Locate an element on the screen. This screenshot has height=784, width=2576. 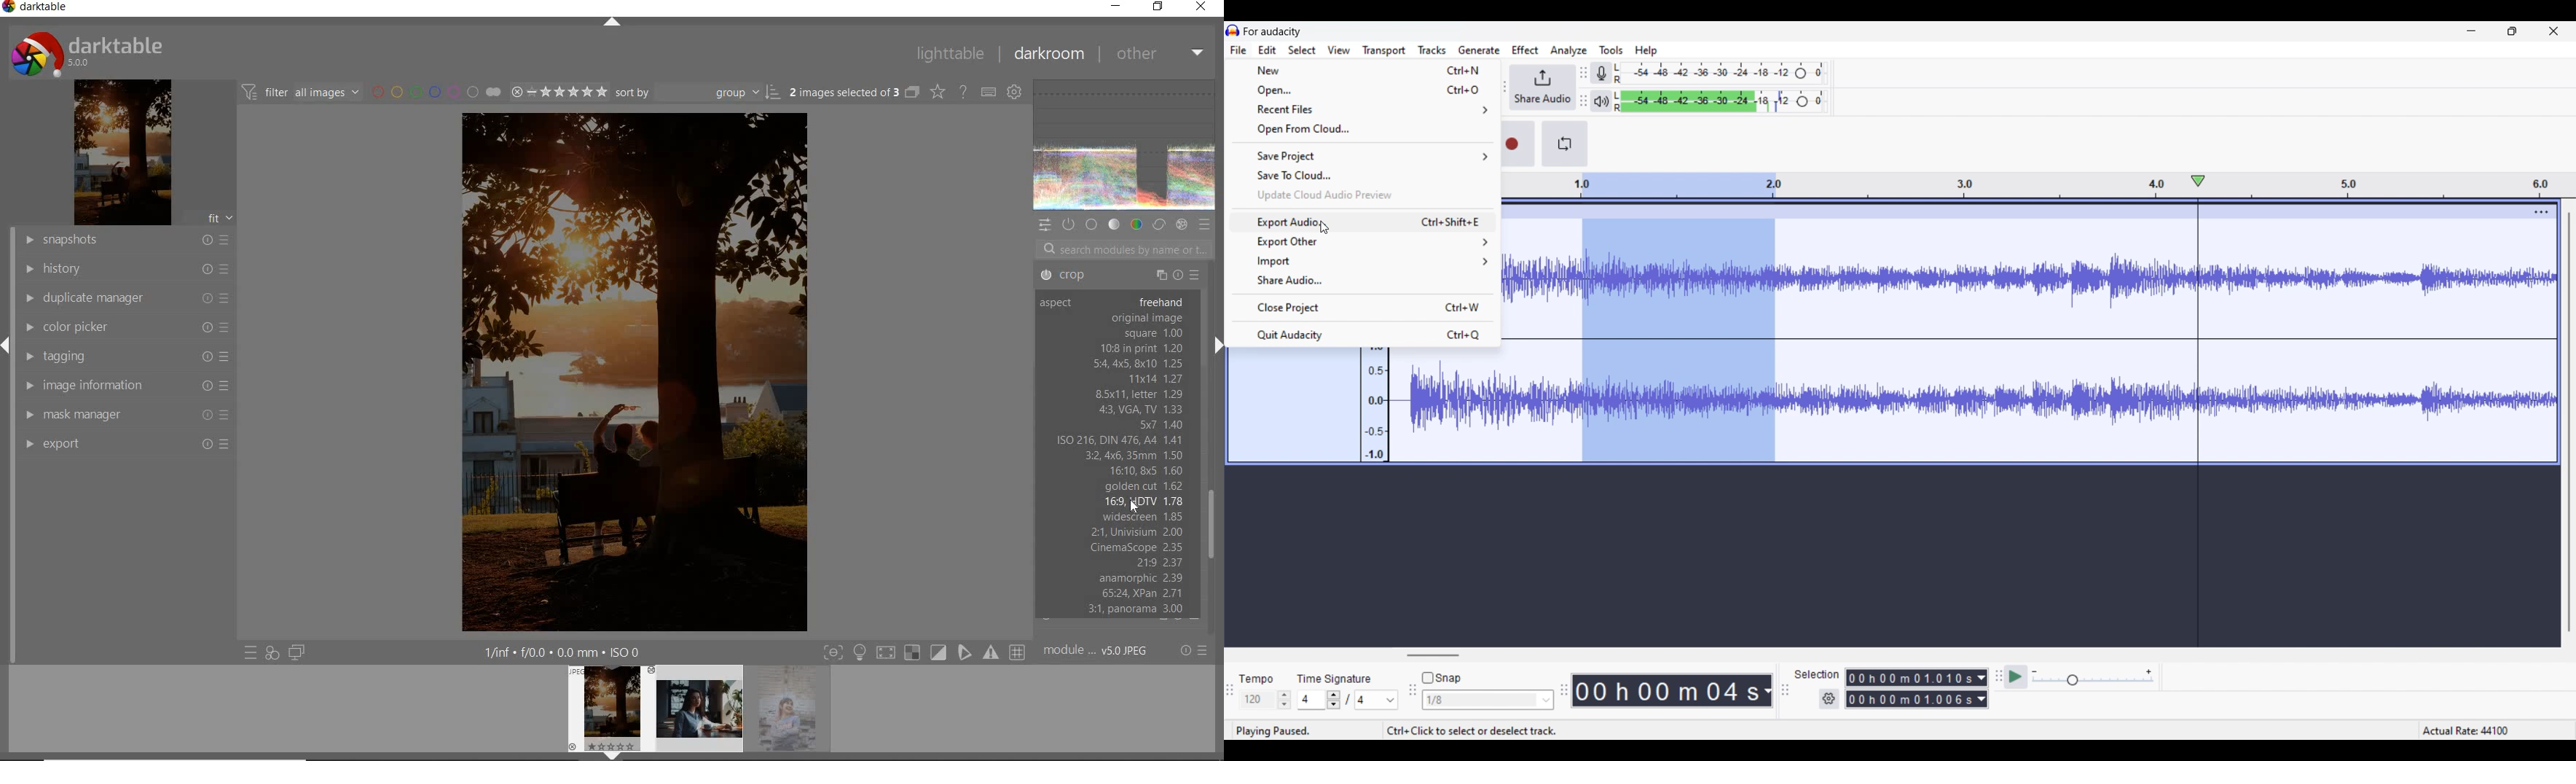
Update cloud audio preview is located at coordinates (1363, 196).